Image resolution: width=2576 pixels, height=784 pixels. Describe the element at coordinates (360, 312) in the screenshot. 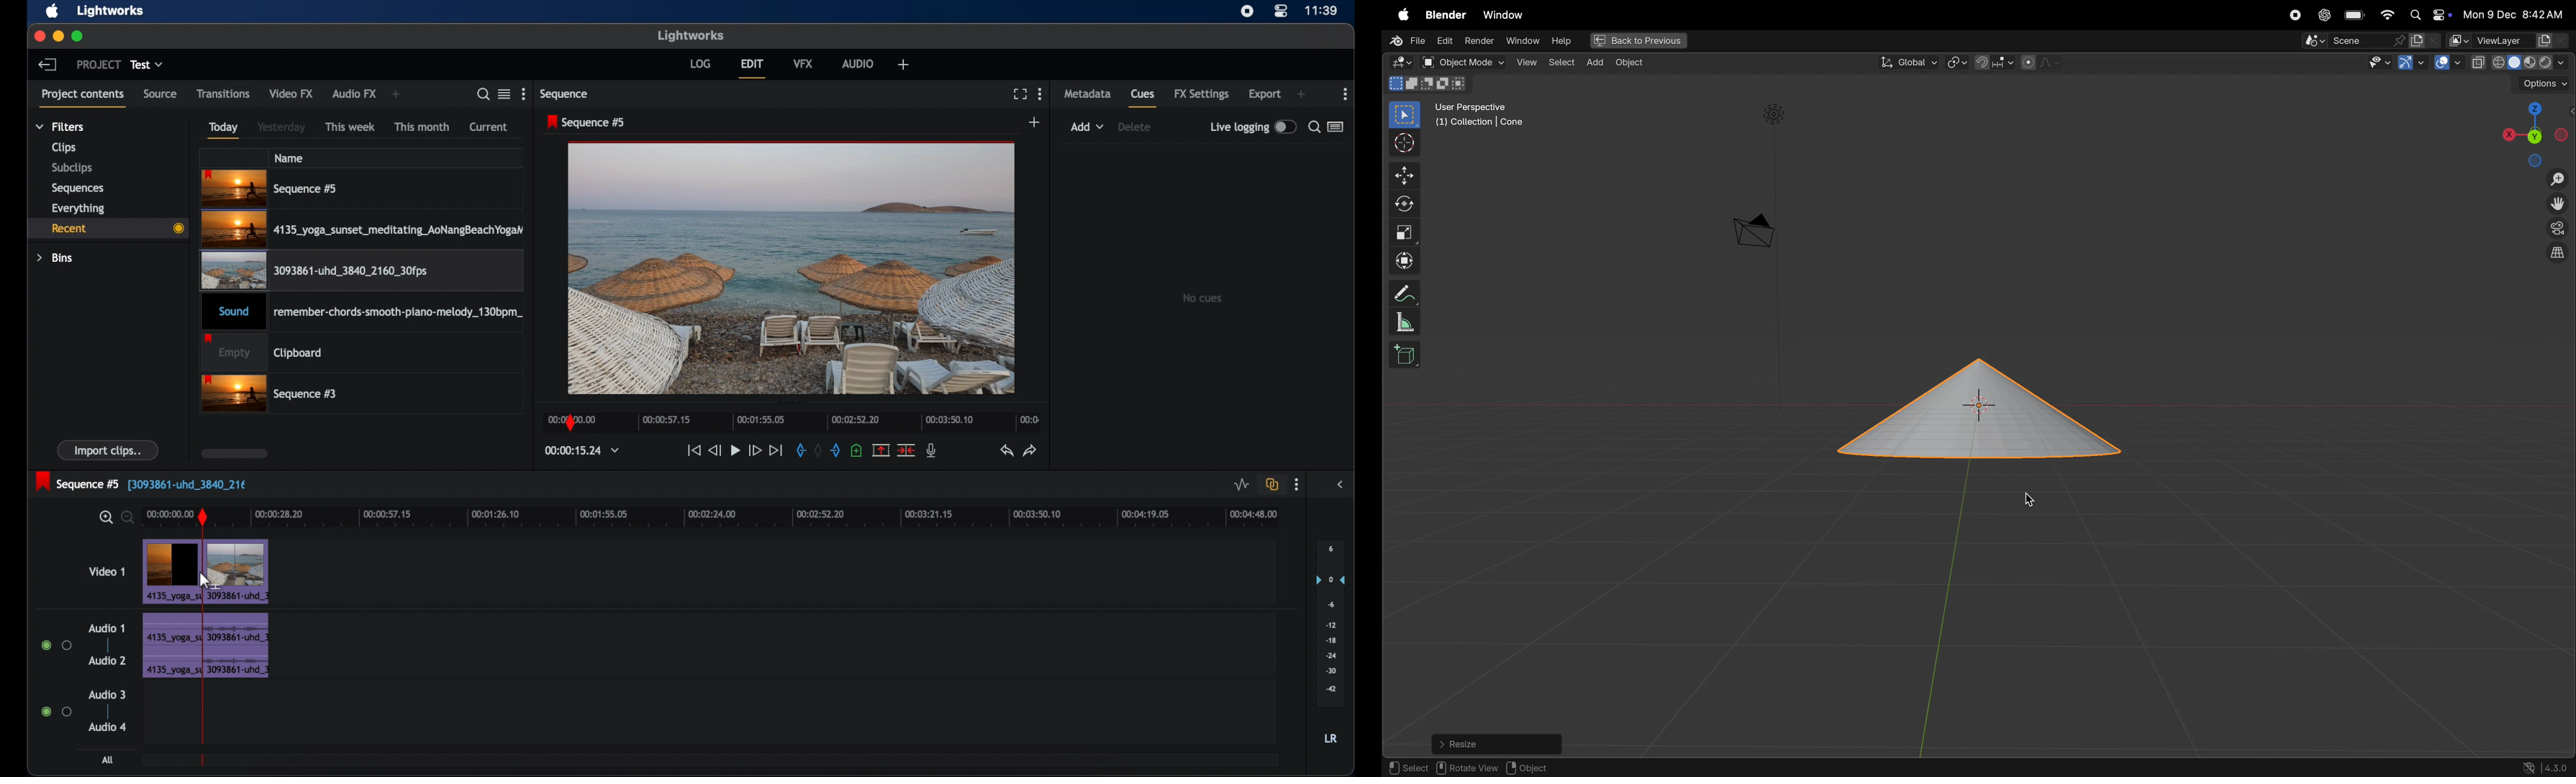

I see `audio clip` at that location.